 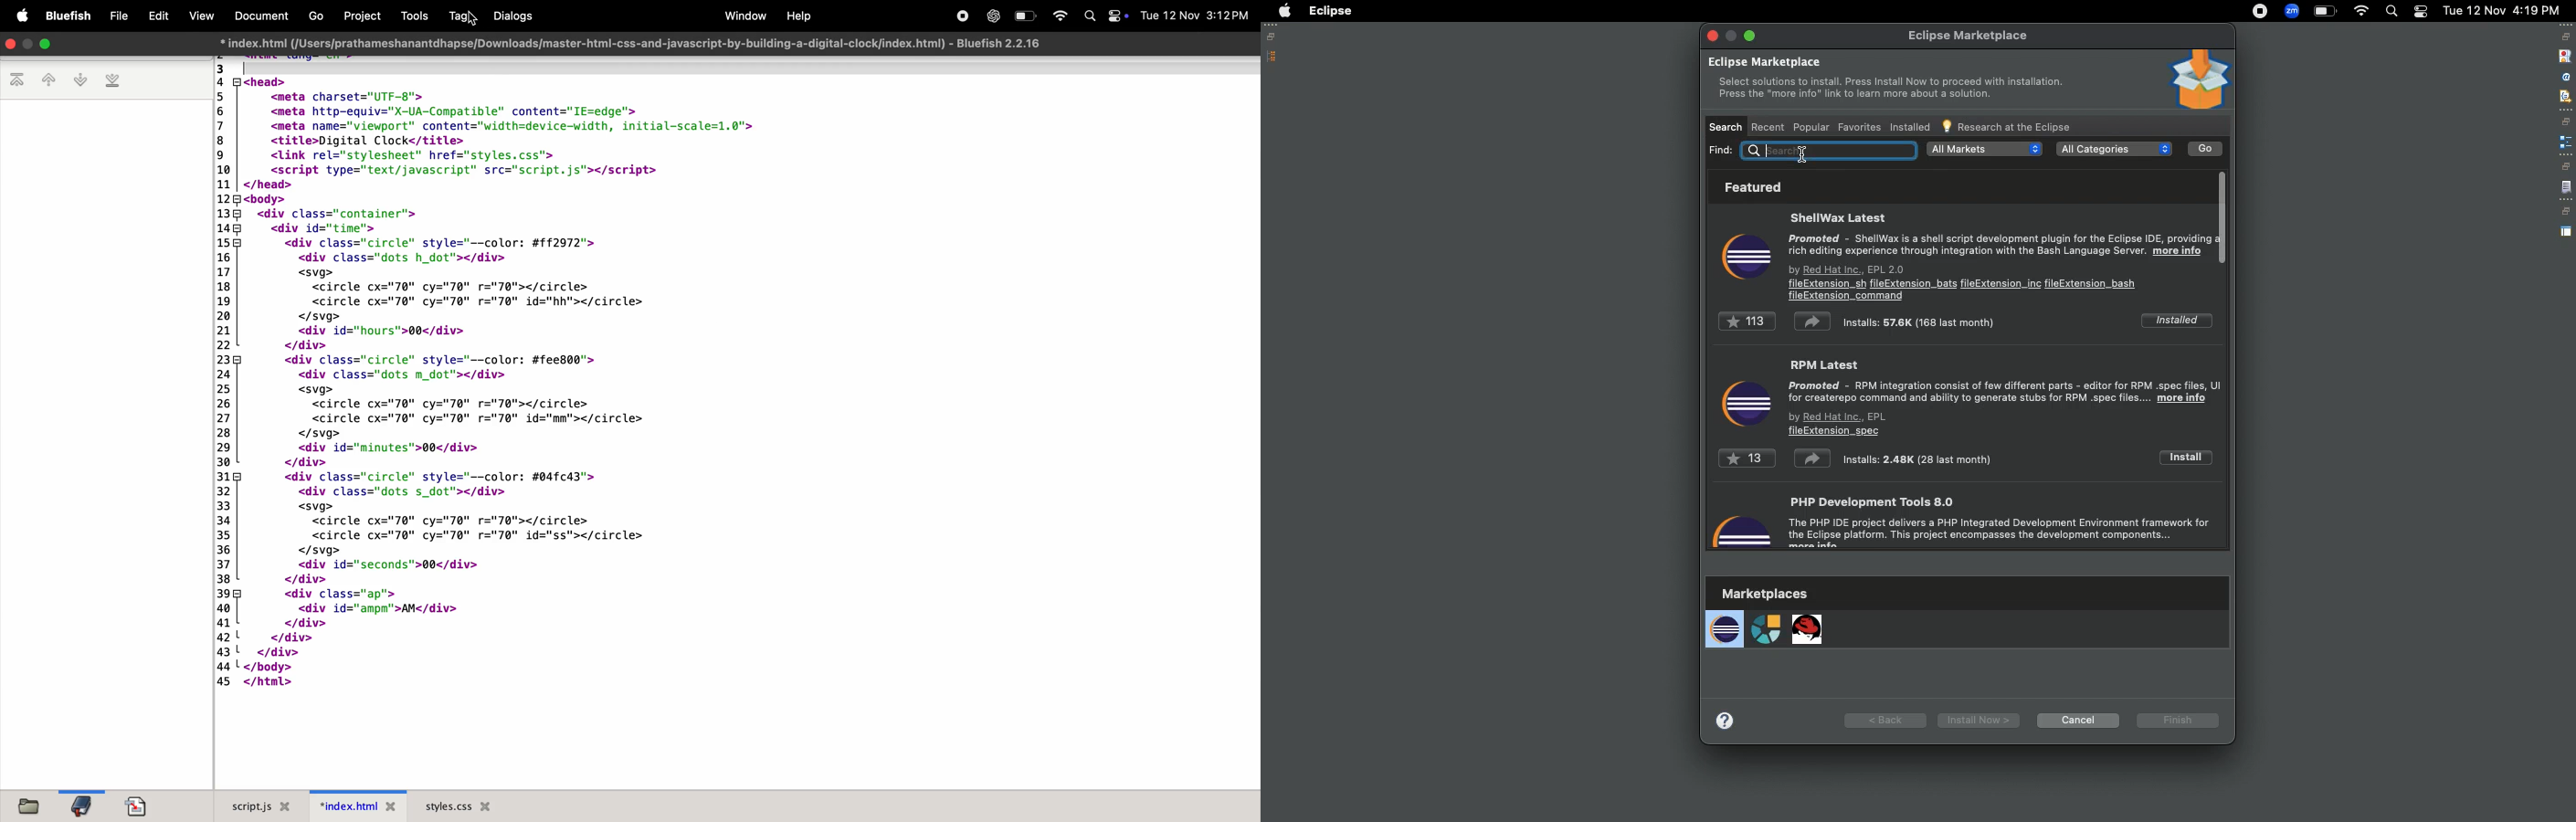 What do you see at coordinates (314, 17) in the screenshot?
I see `go` at bounding box center [314, 17].